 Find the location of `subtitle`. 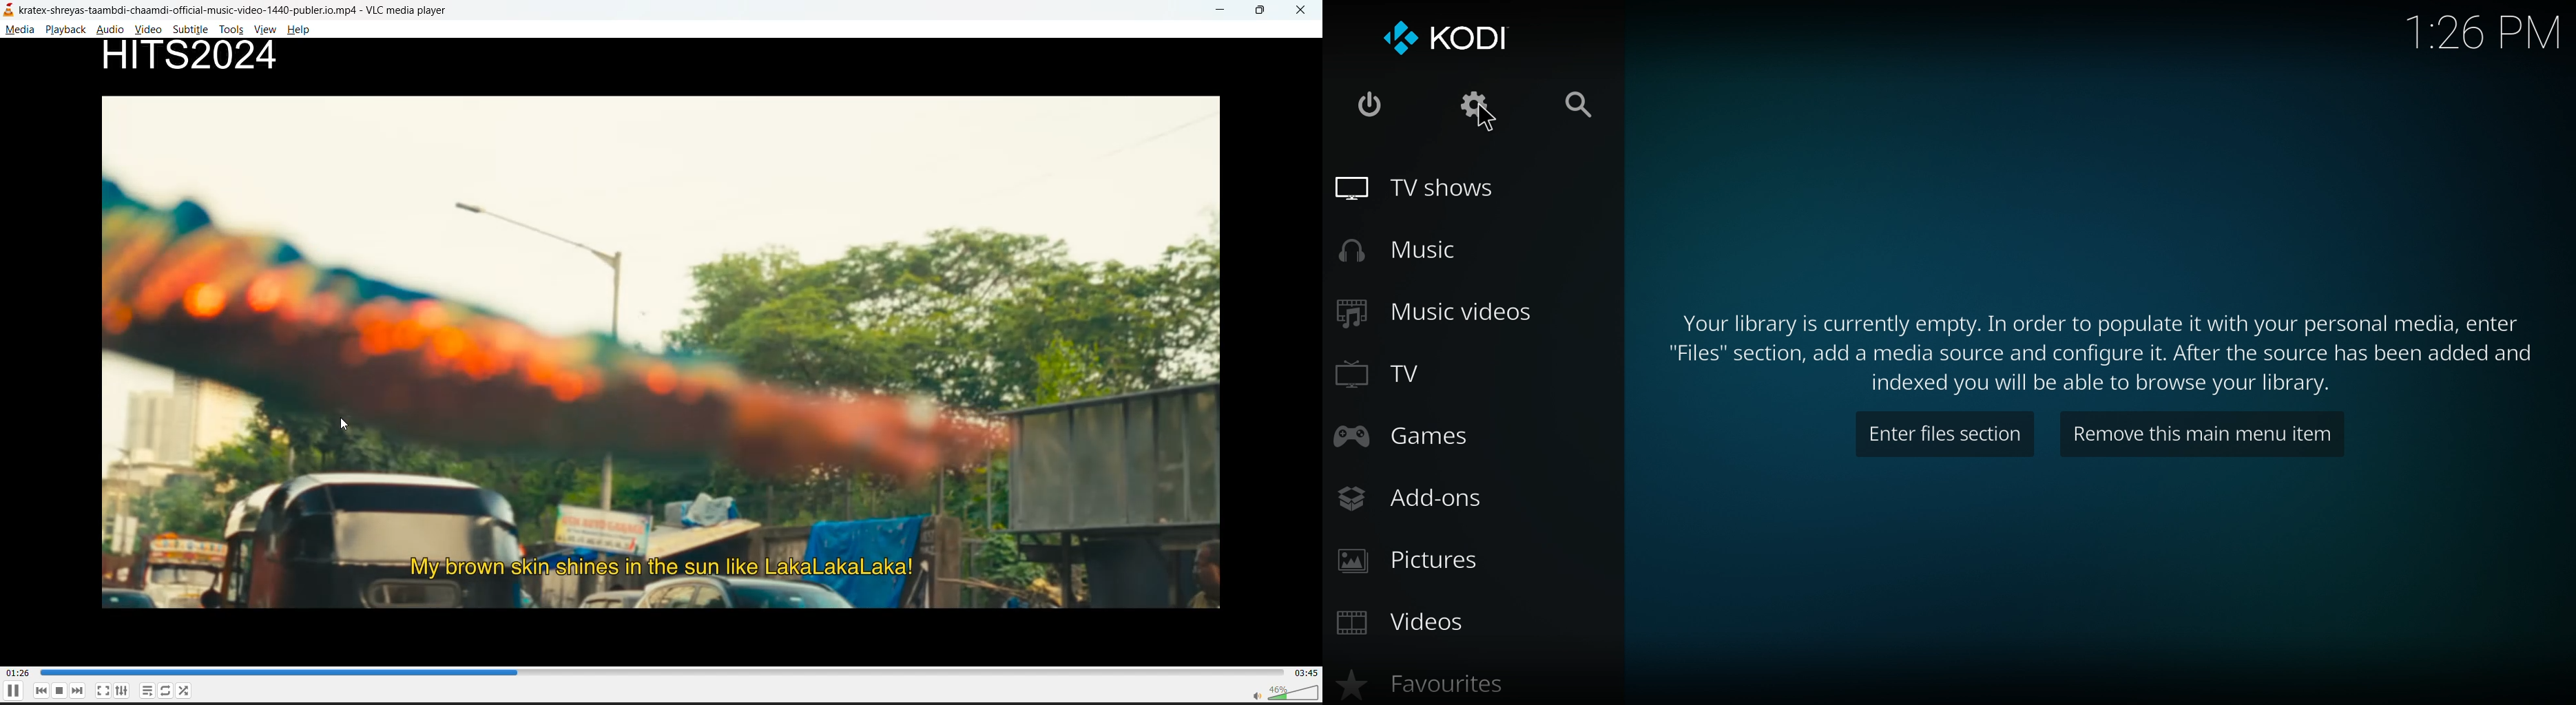

subtitle is located at coordinates (193, 31).